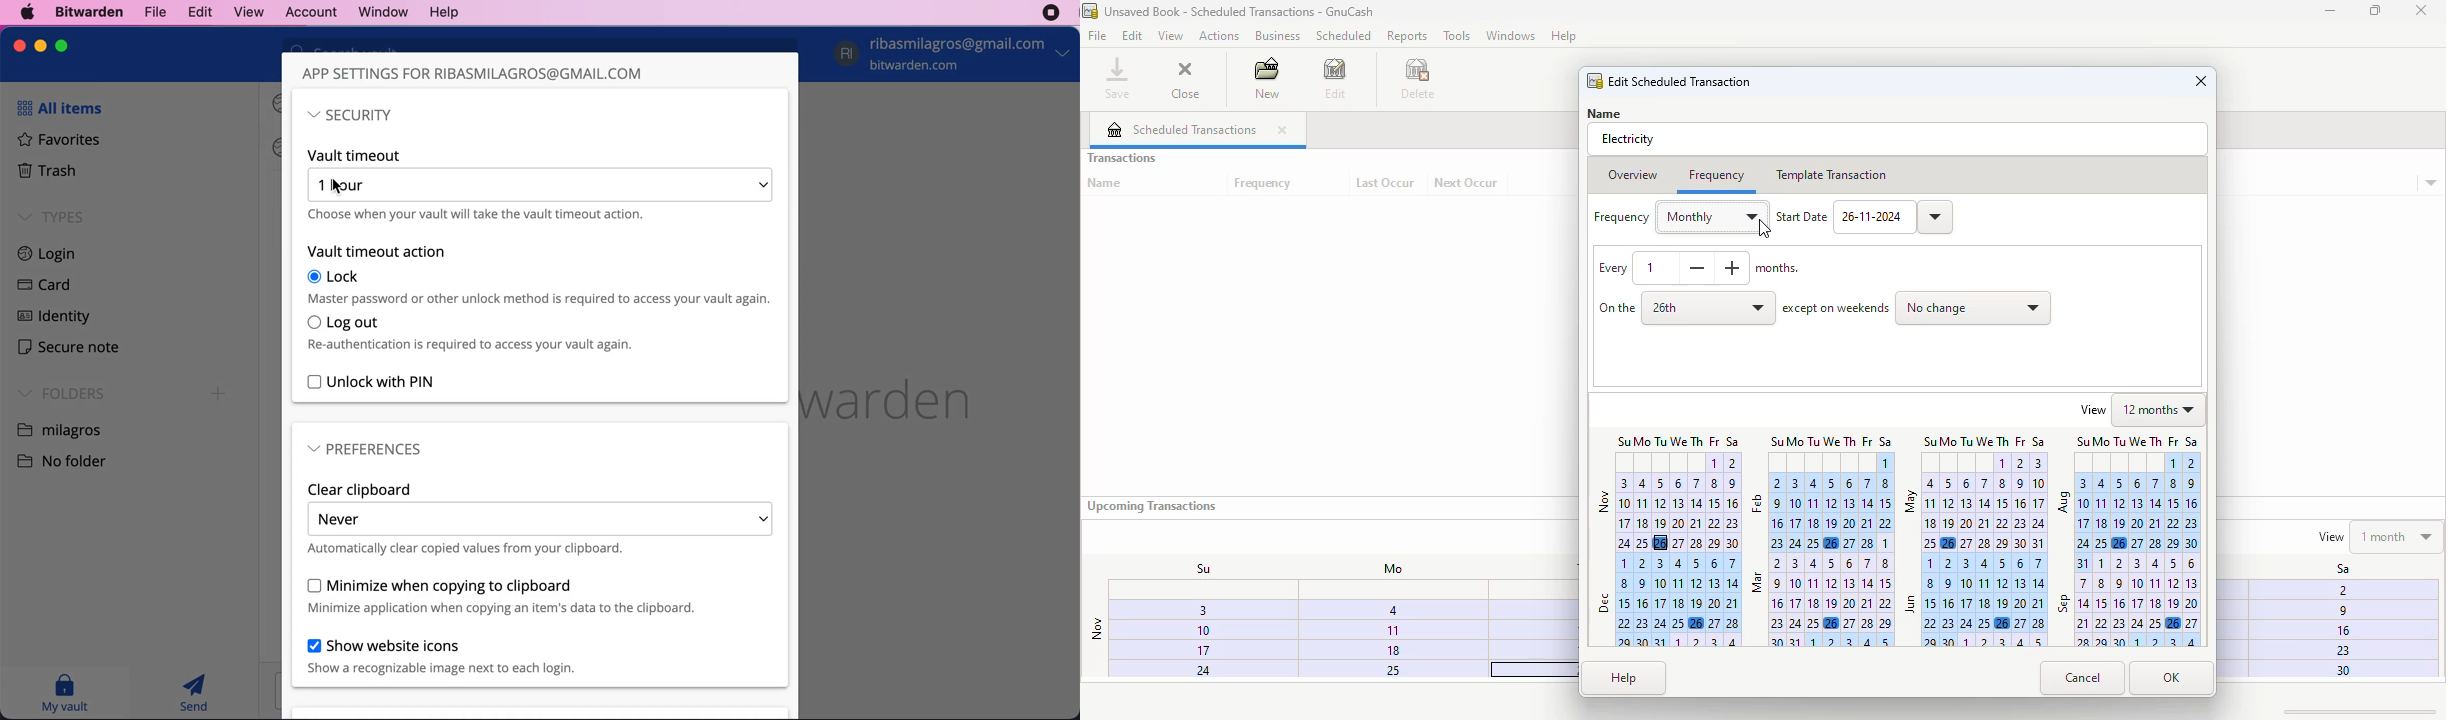  Describe the element at coordinates (53, 141) in the screenshot. I see `favorites` at that location.